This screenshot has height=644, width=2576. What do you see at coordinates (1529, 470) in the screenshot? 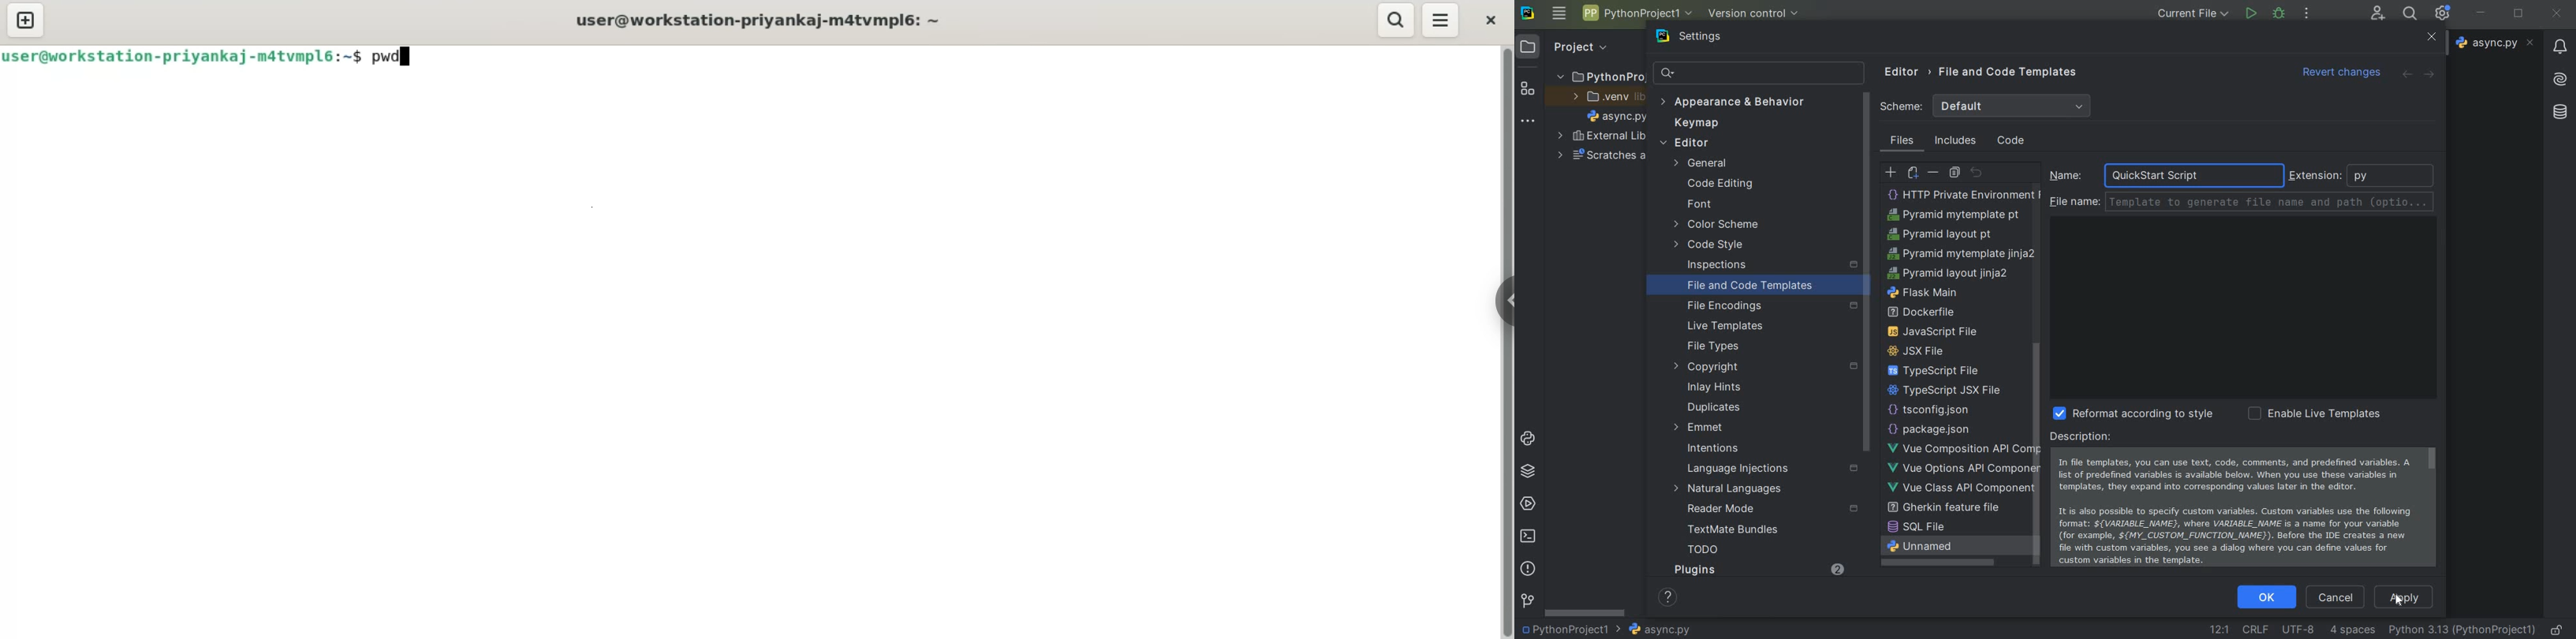
I see `python packages` at bounding box center [1529, 470].